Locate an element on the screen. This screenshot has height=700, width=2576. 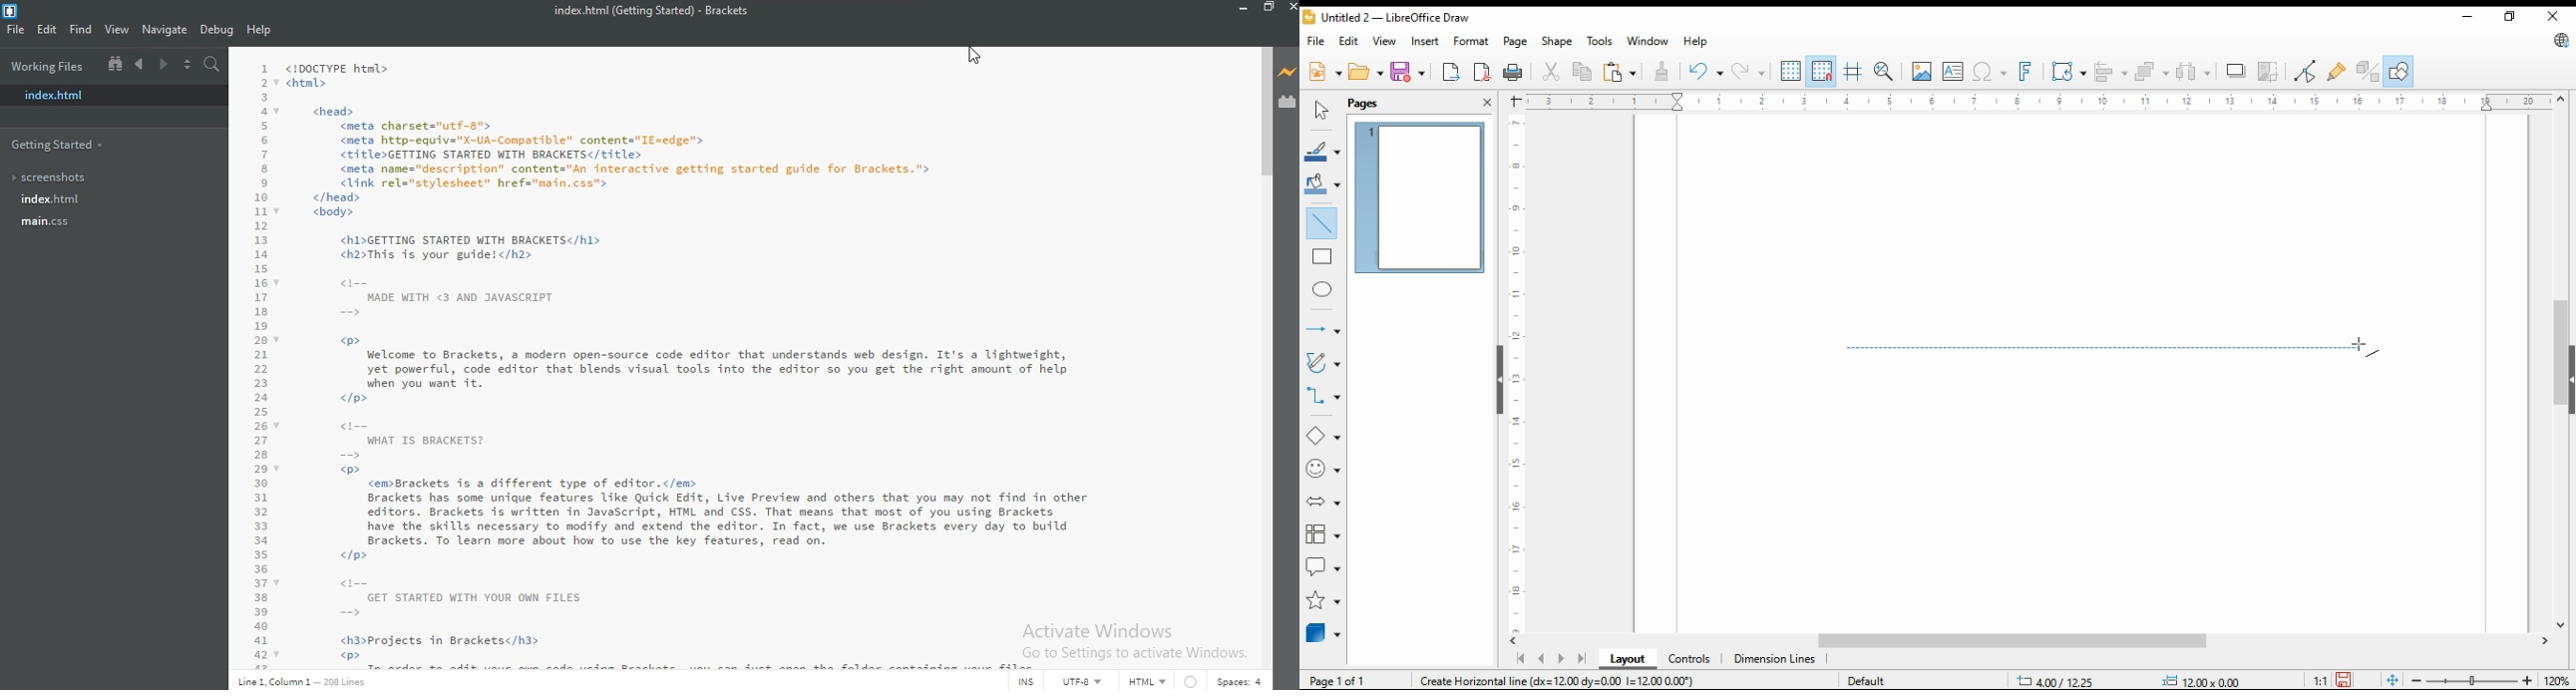
ontrols is located at coordinates (1690, 659).